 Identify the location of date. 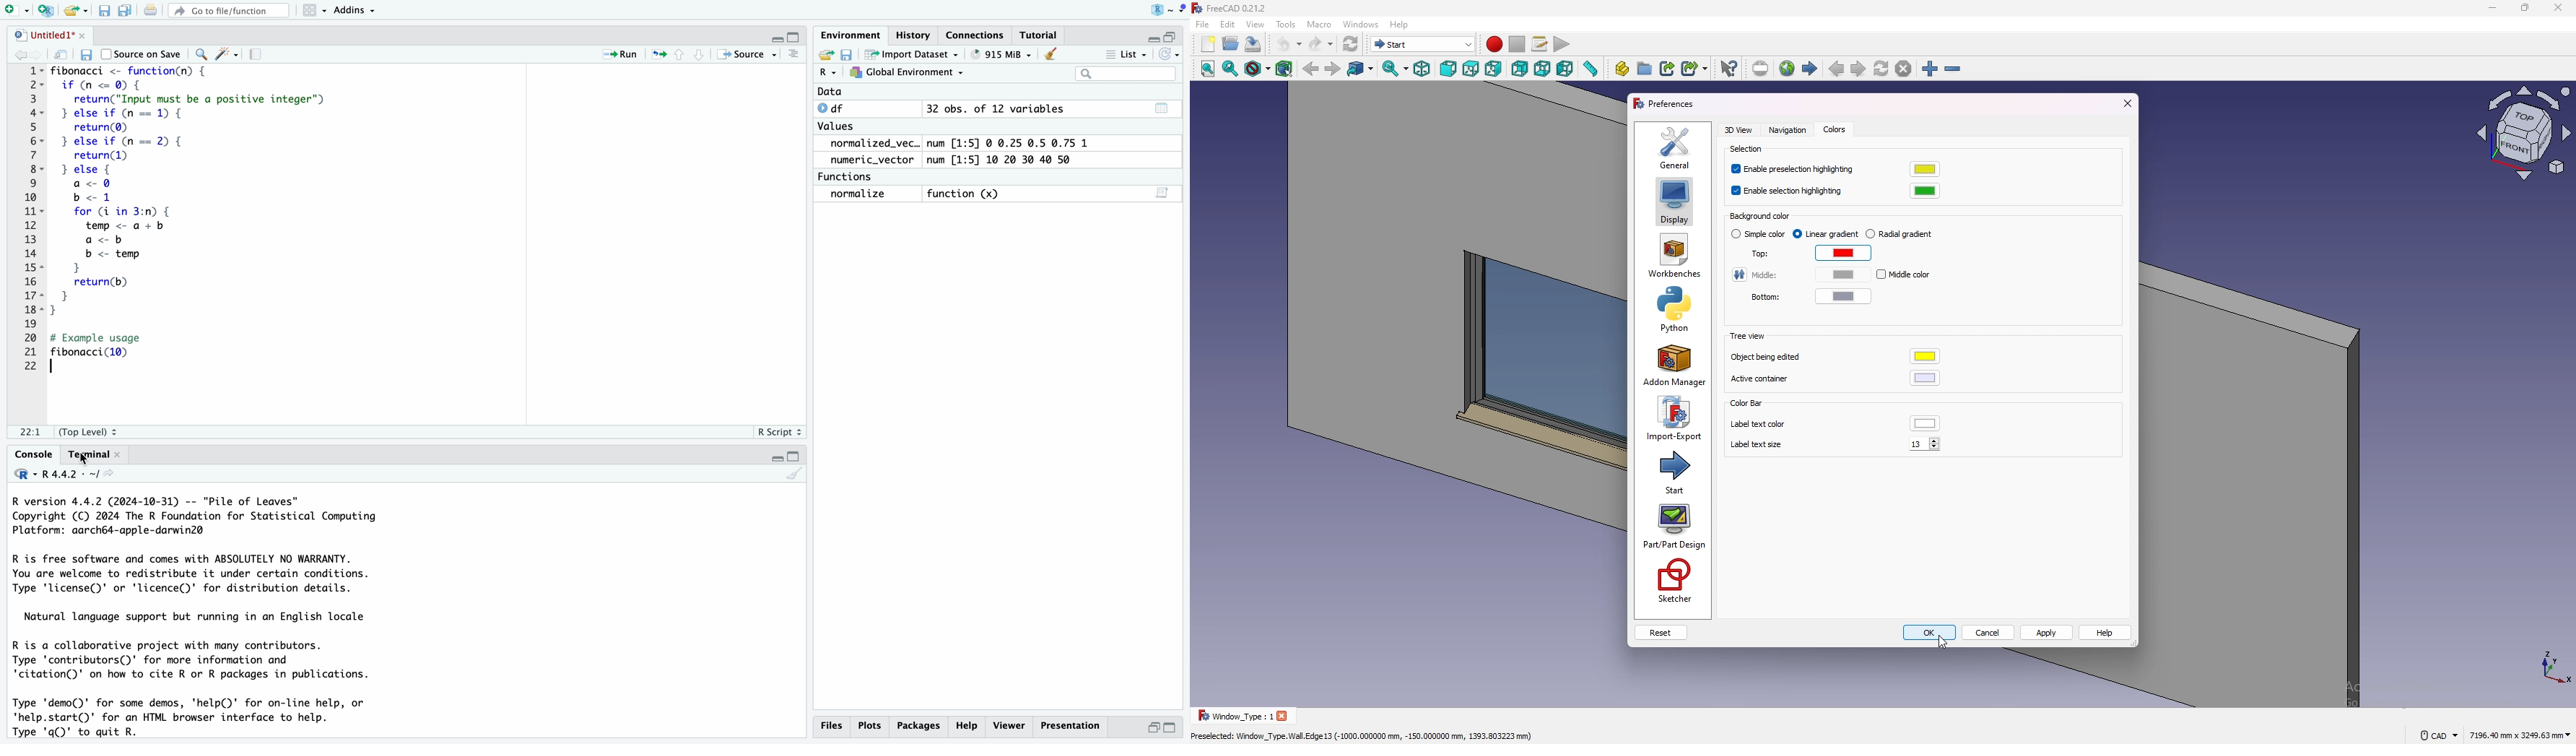
(837, 91).